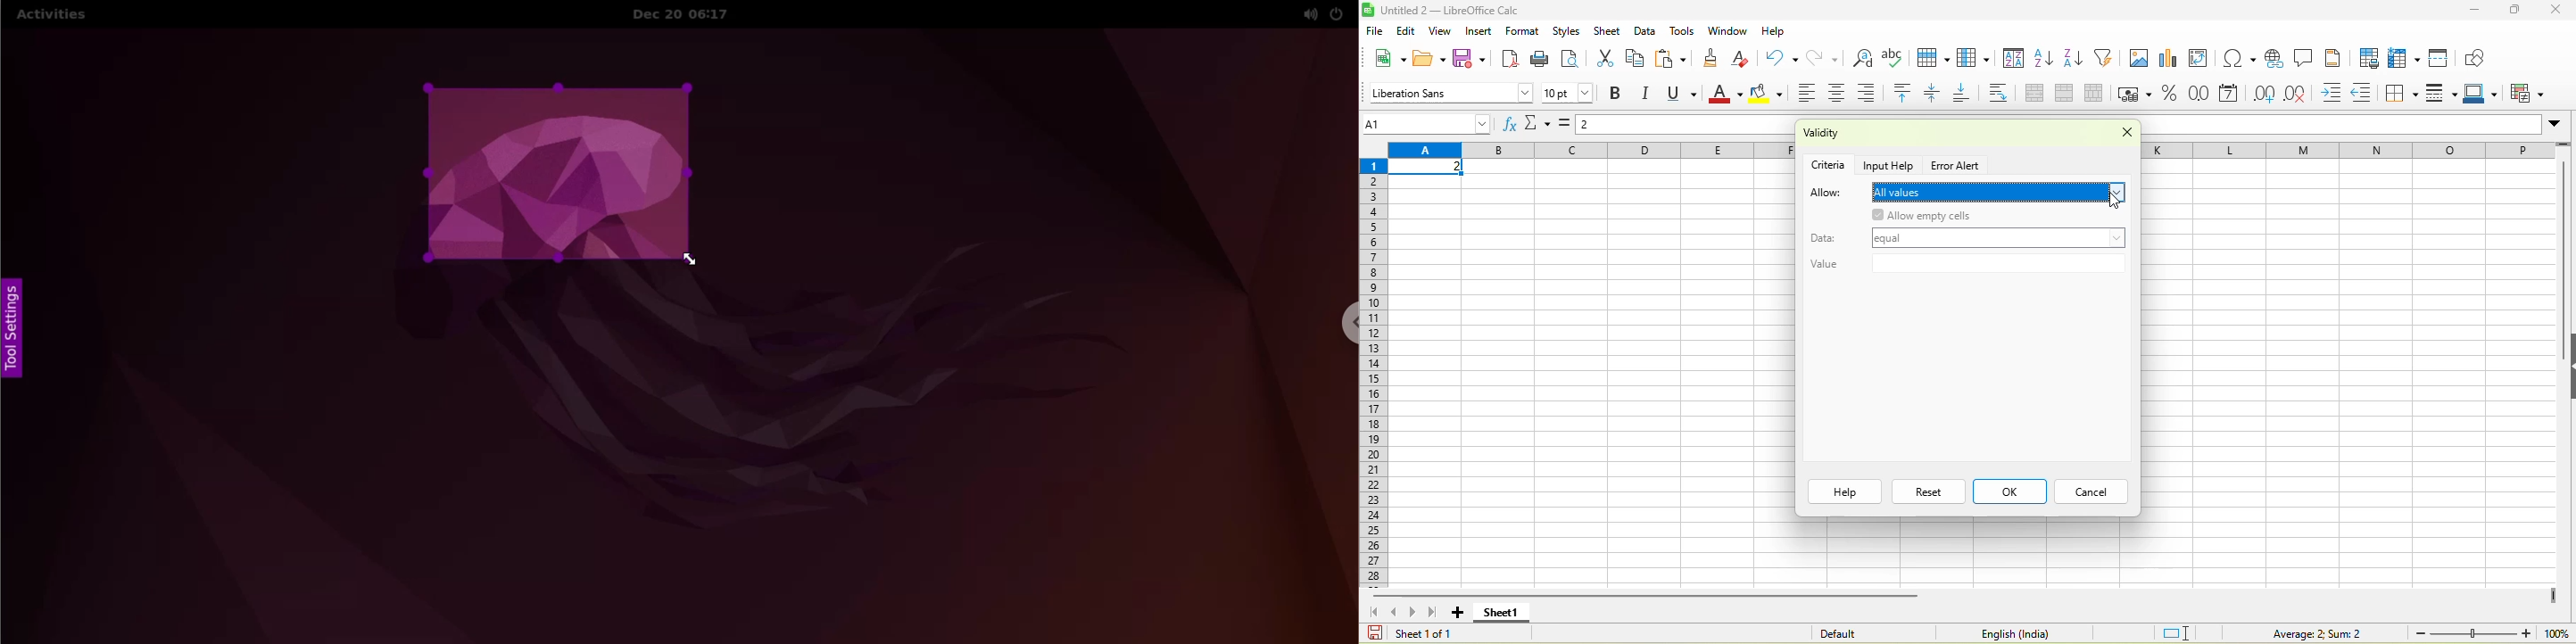 The width and height of the screenshot is (2576, 644). What do you see at coordinates (1687, 127) in the screenshot?
I see `formula bar` at bounding box center [1687, 127].